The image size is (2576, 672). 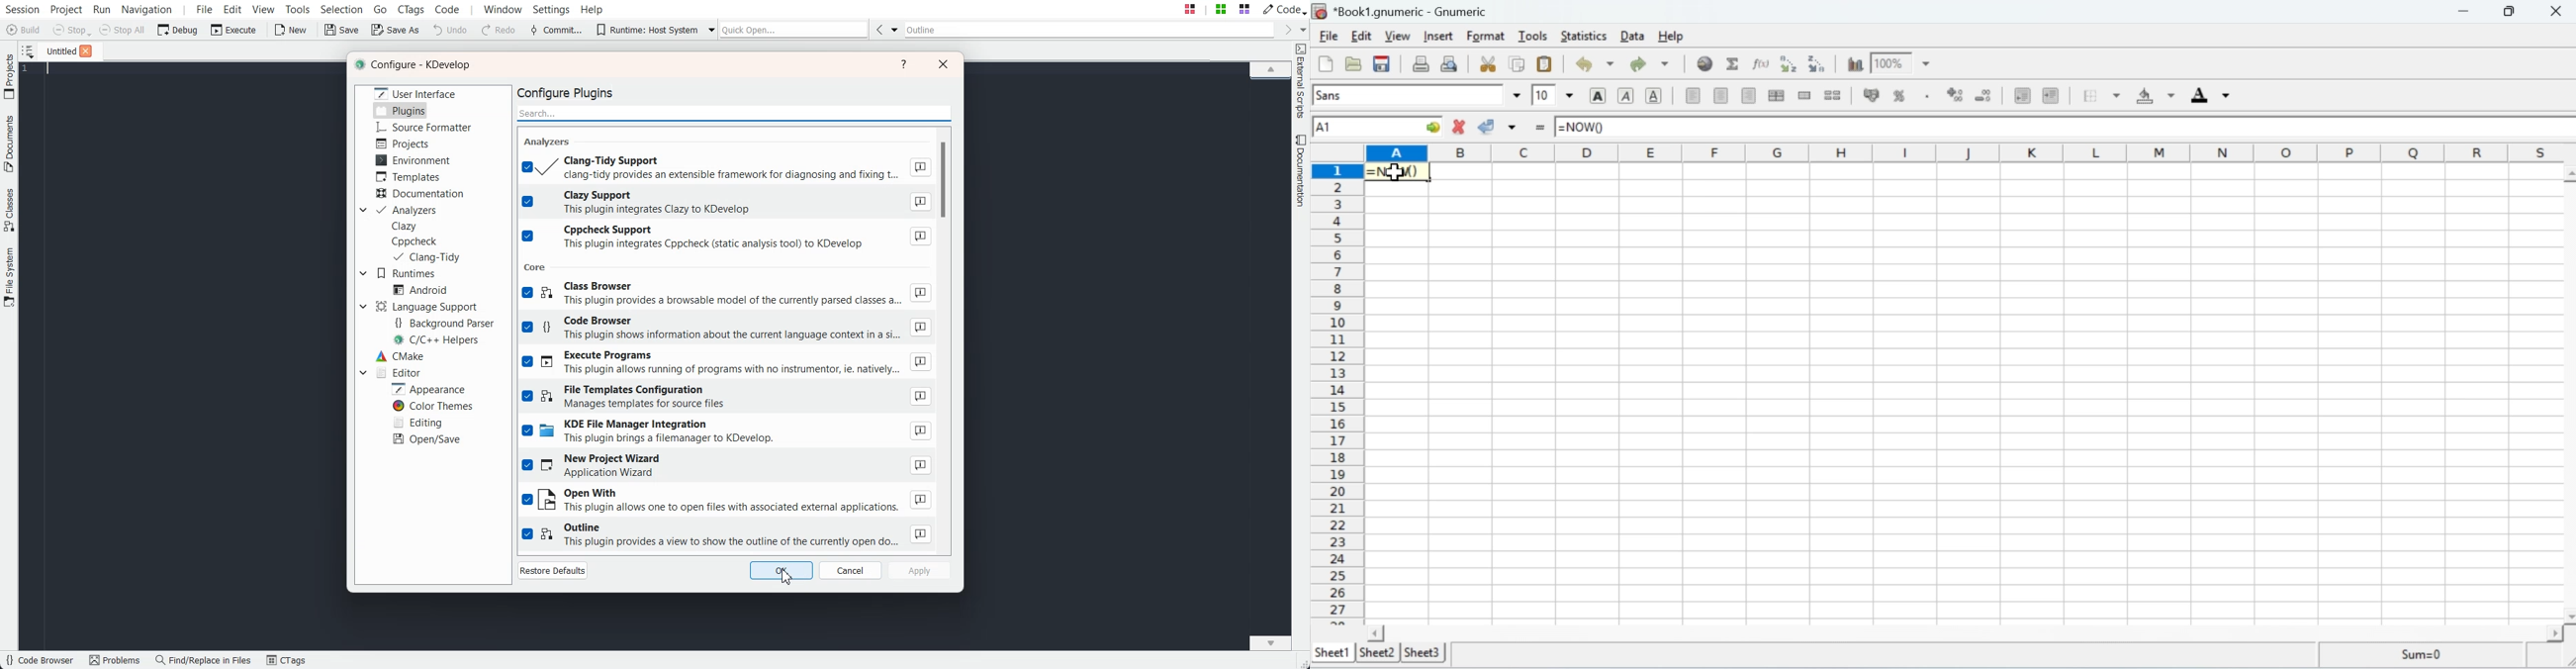 What do you see at coordinates (114, 661) in the screenshot?
I see `Problems` at bounding box center [114, 661].